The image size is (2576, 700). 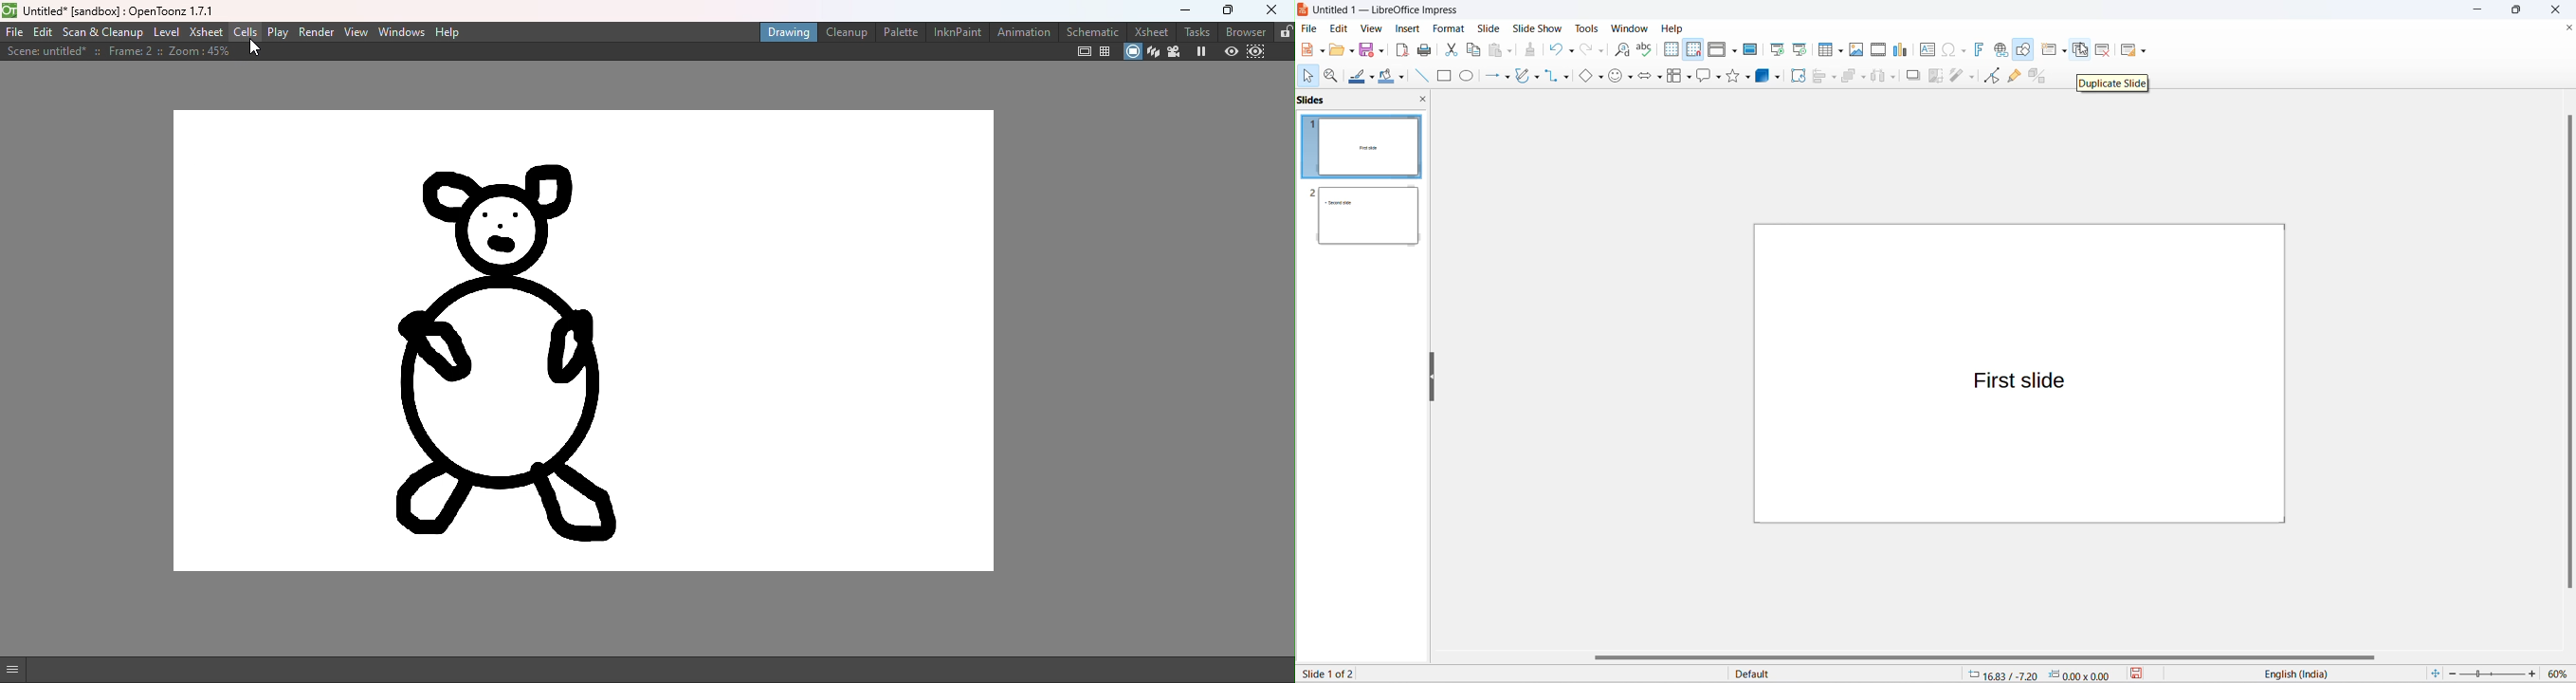 I want to click on line , so click(x=1493, y=77).